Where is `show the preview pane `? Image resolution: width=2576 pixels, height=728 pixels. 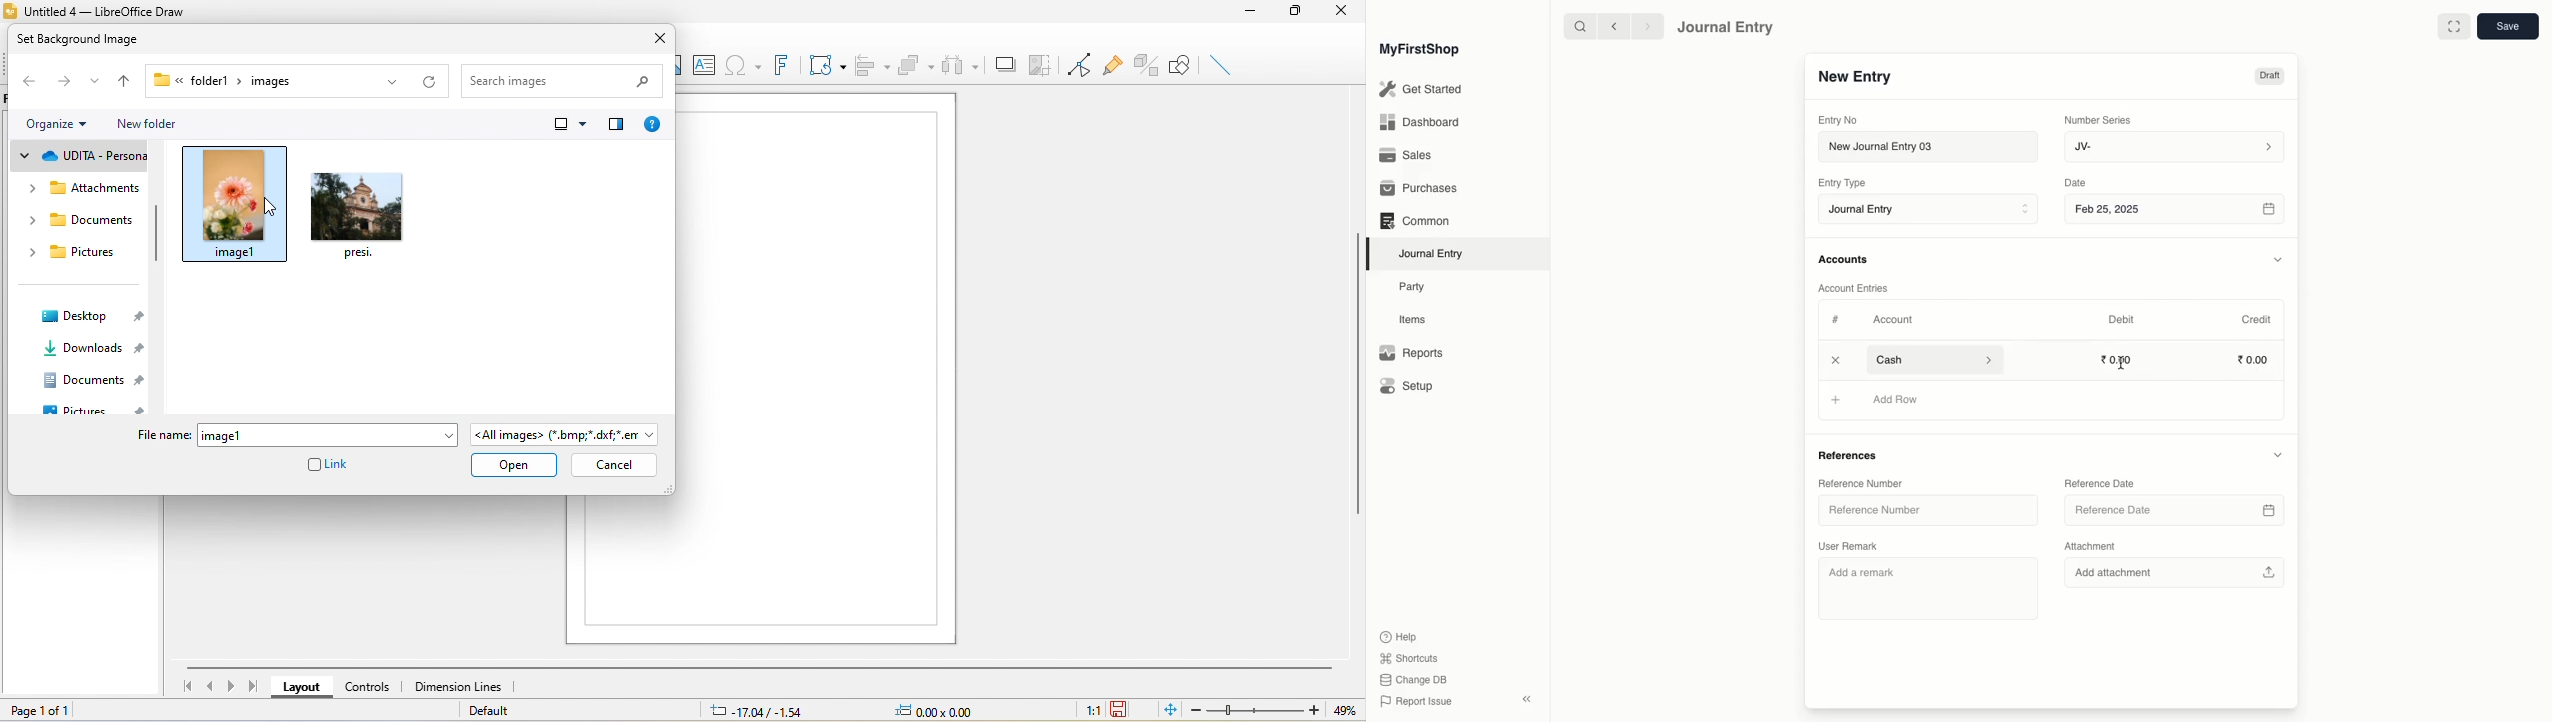 show the preview pane  is located at coordinates (616, 129).